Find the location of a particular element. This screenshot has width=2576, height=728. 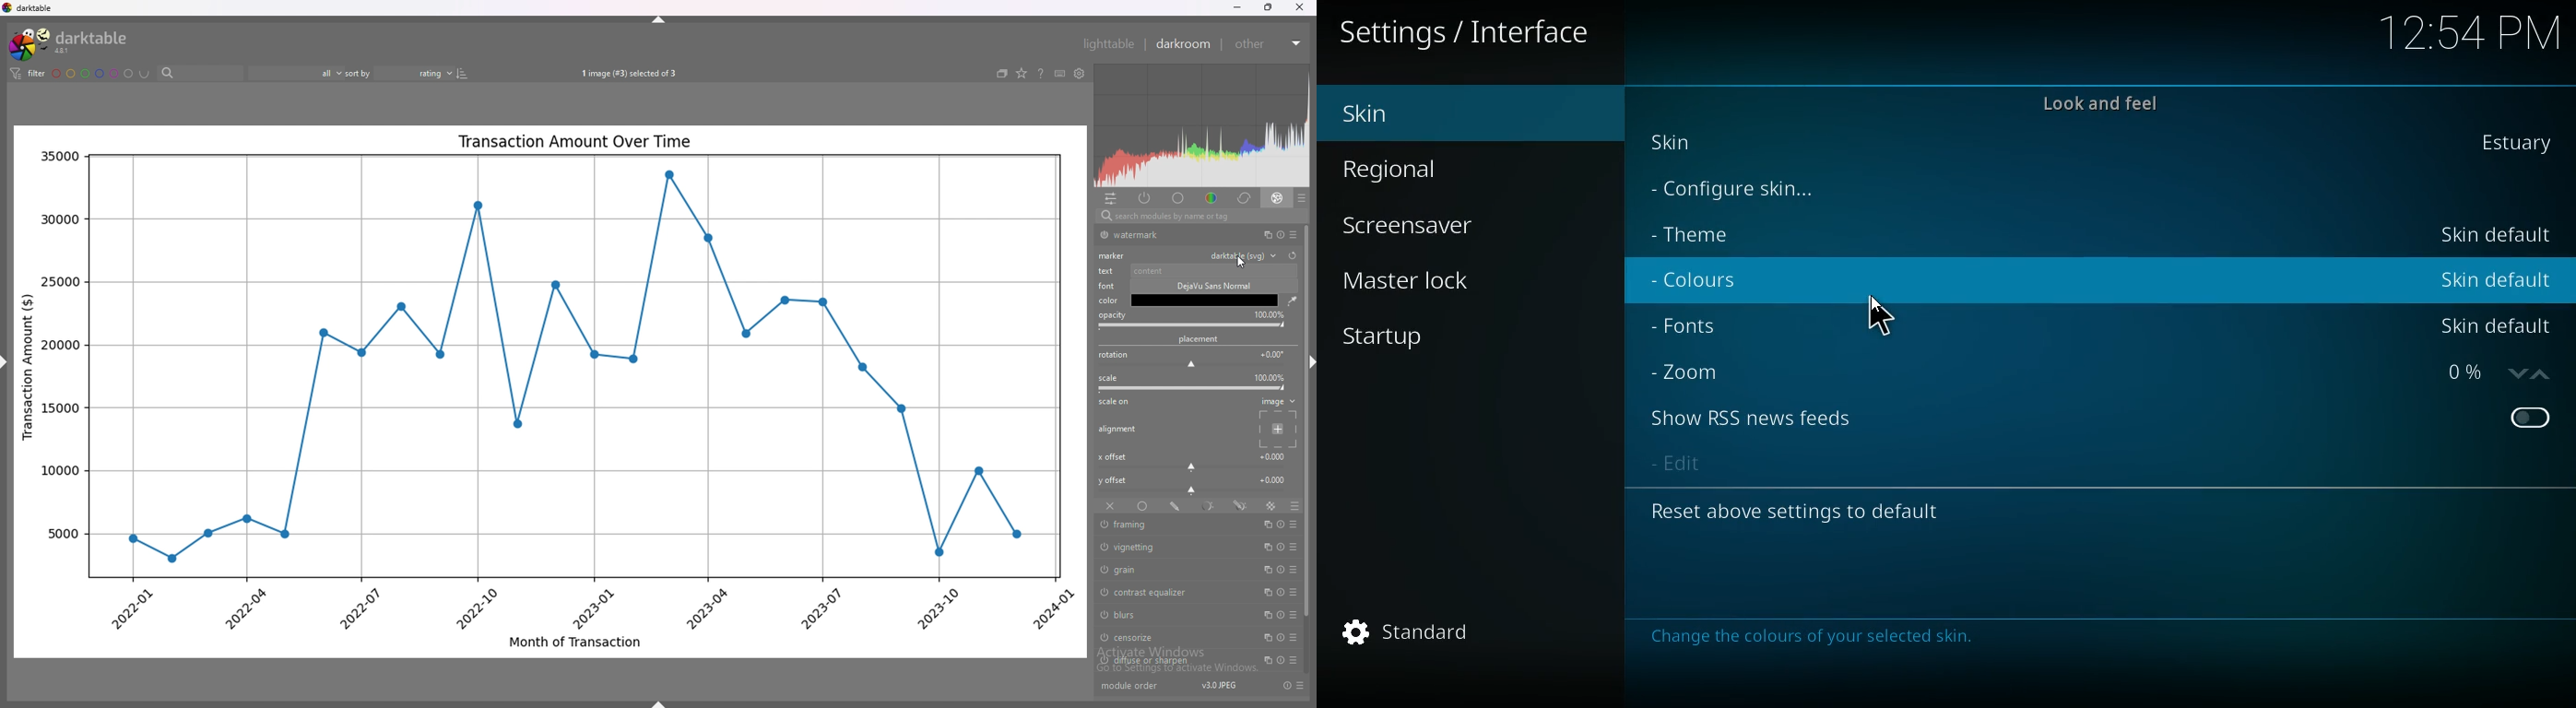

image is located at coordinates (1279, 401).